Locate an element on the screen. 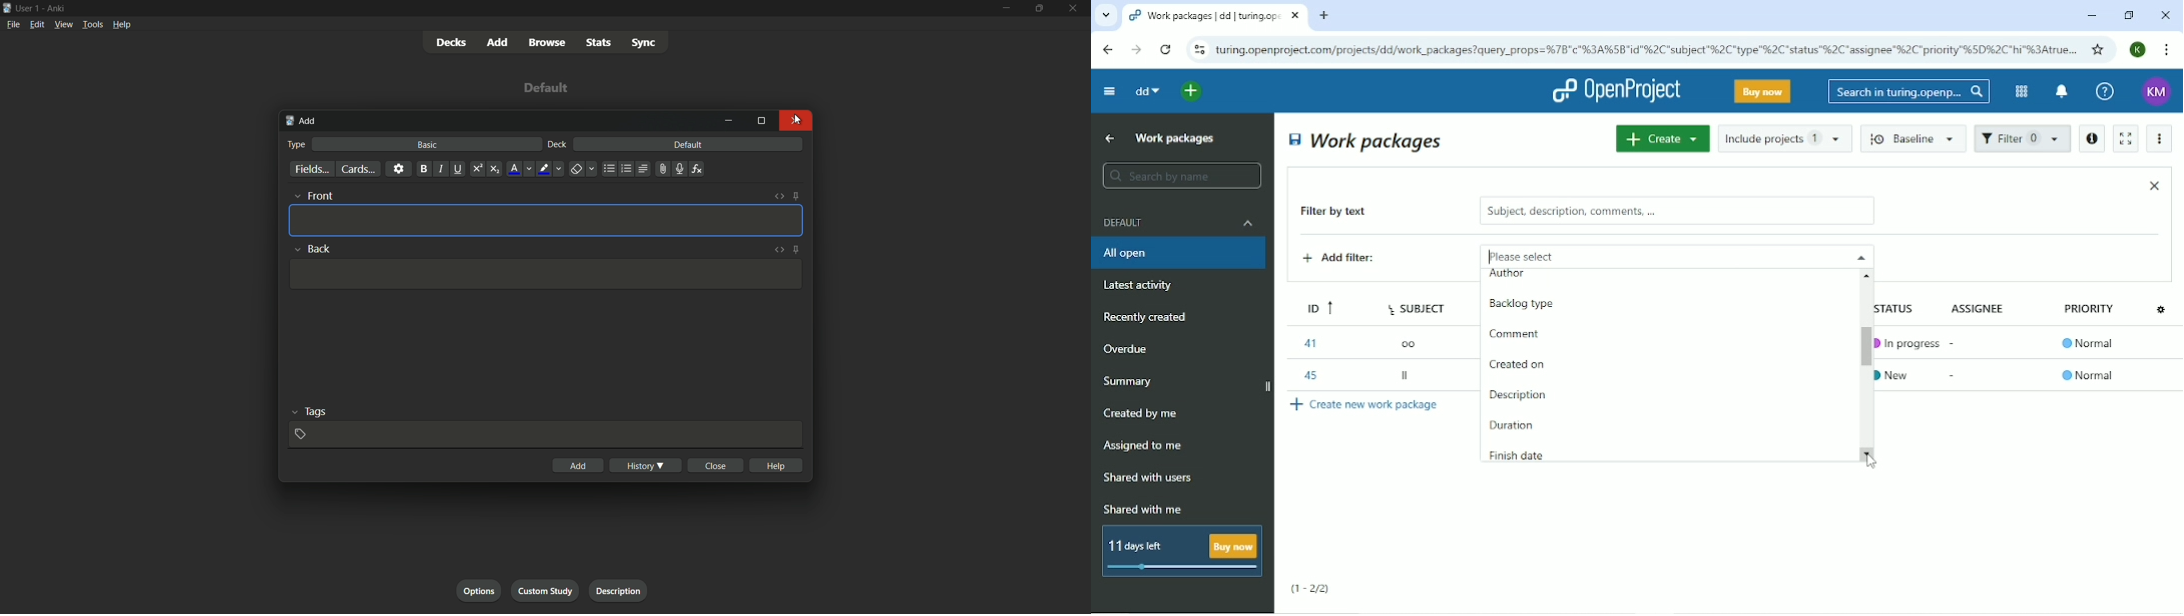 The image size is (2184, 616). deck is located at coordinates (558, 145).